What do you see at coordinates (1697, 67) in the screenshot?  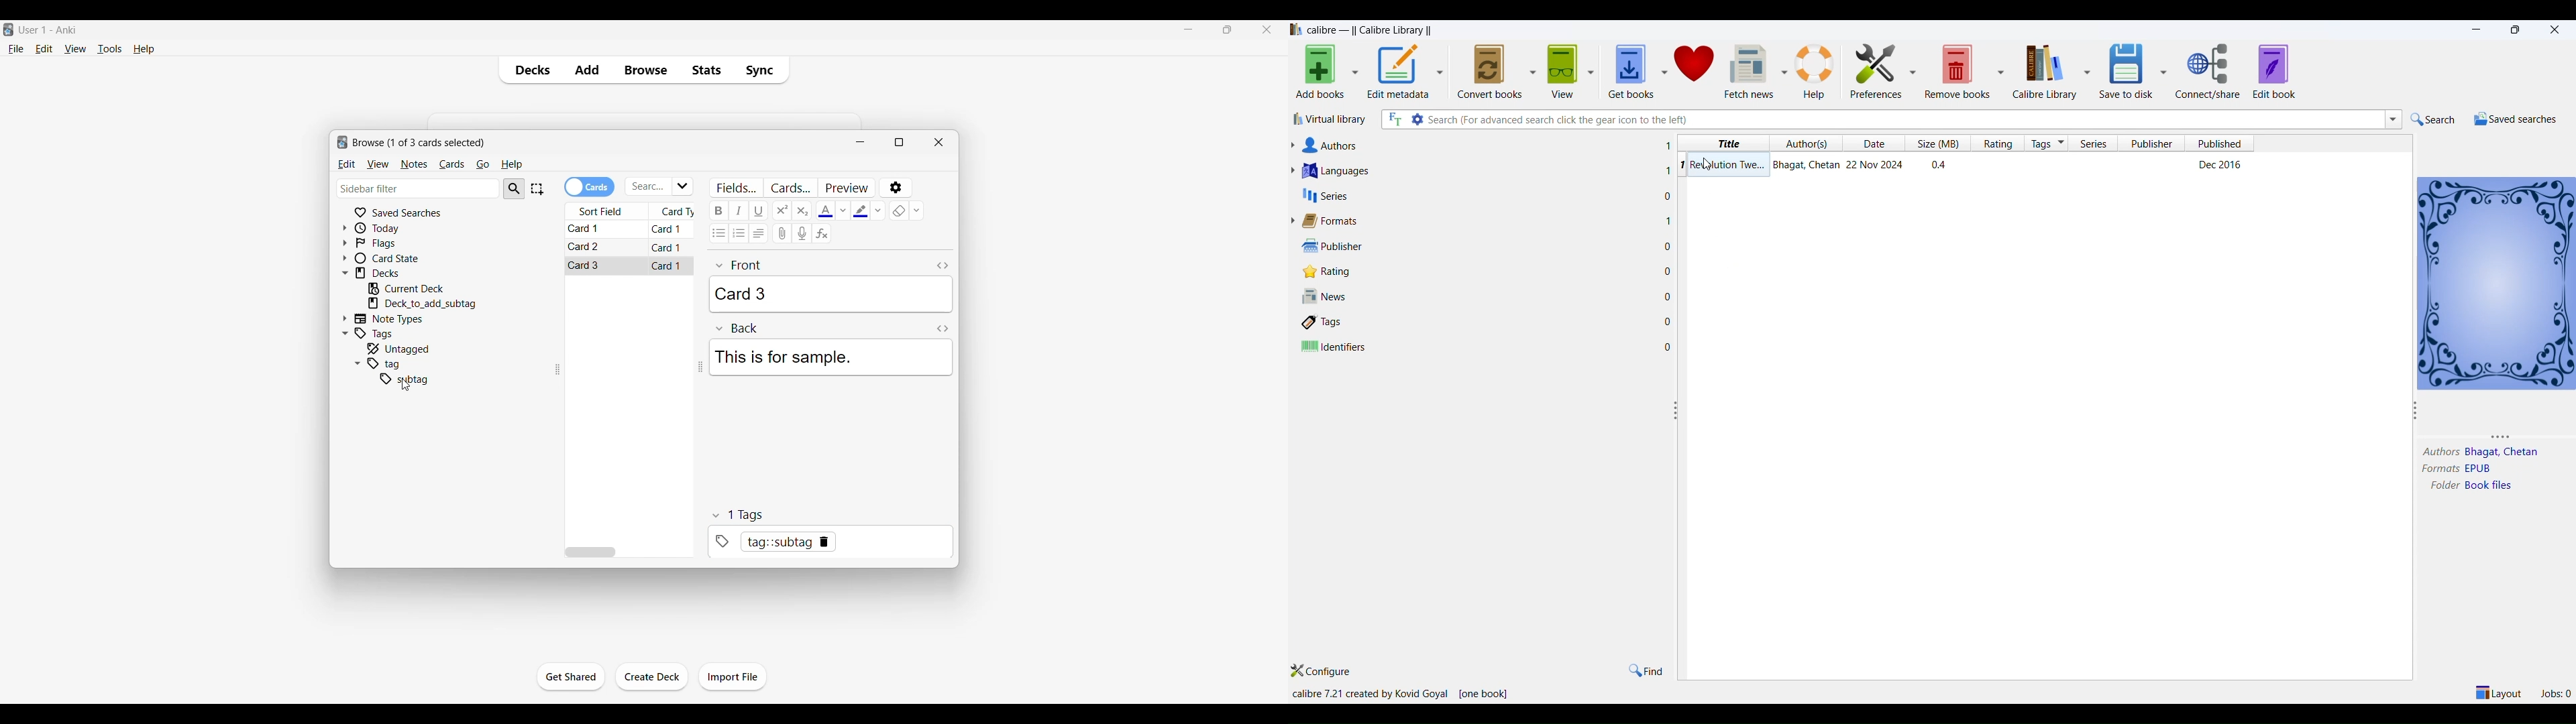 I see `donate to calibre` at bounding box center [1697, 67].